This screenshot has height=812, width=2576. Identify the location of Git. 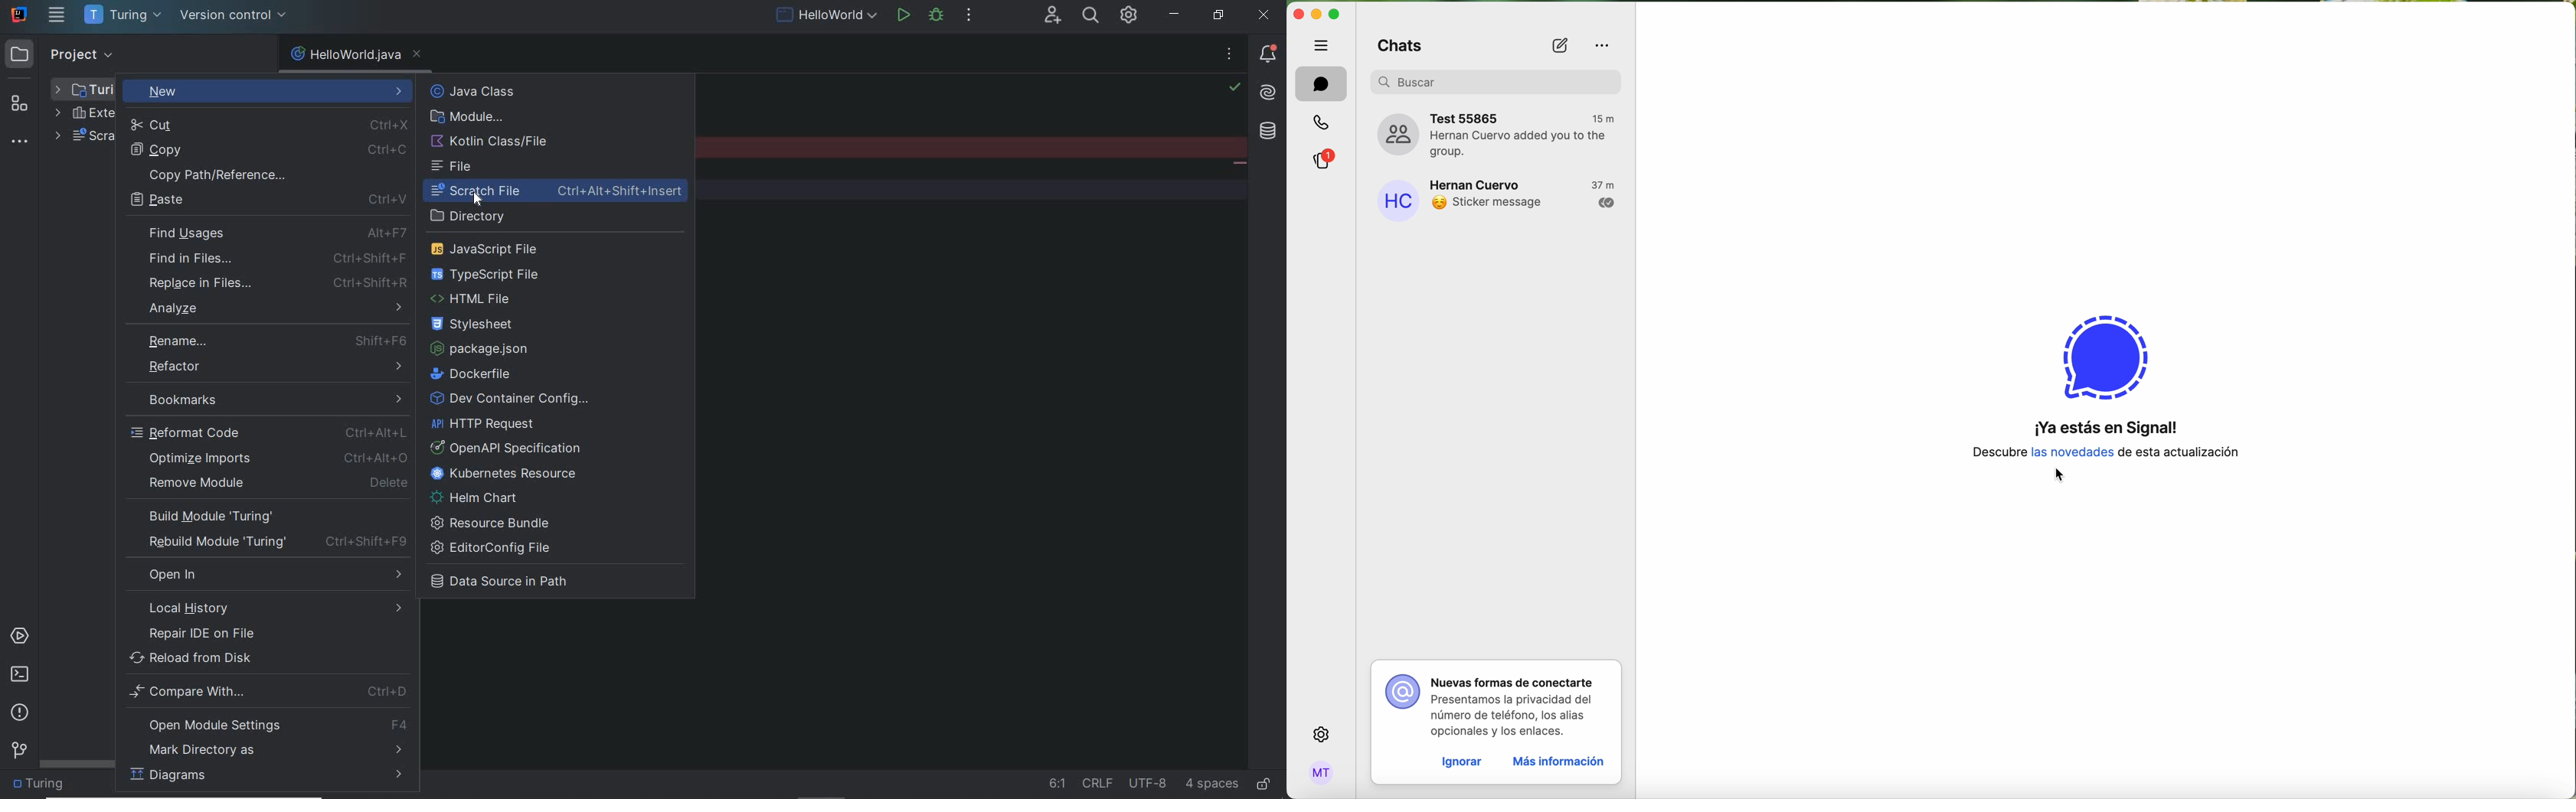
(19, 748).